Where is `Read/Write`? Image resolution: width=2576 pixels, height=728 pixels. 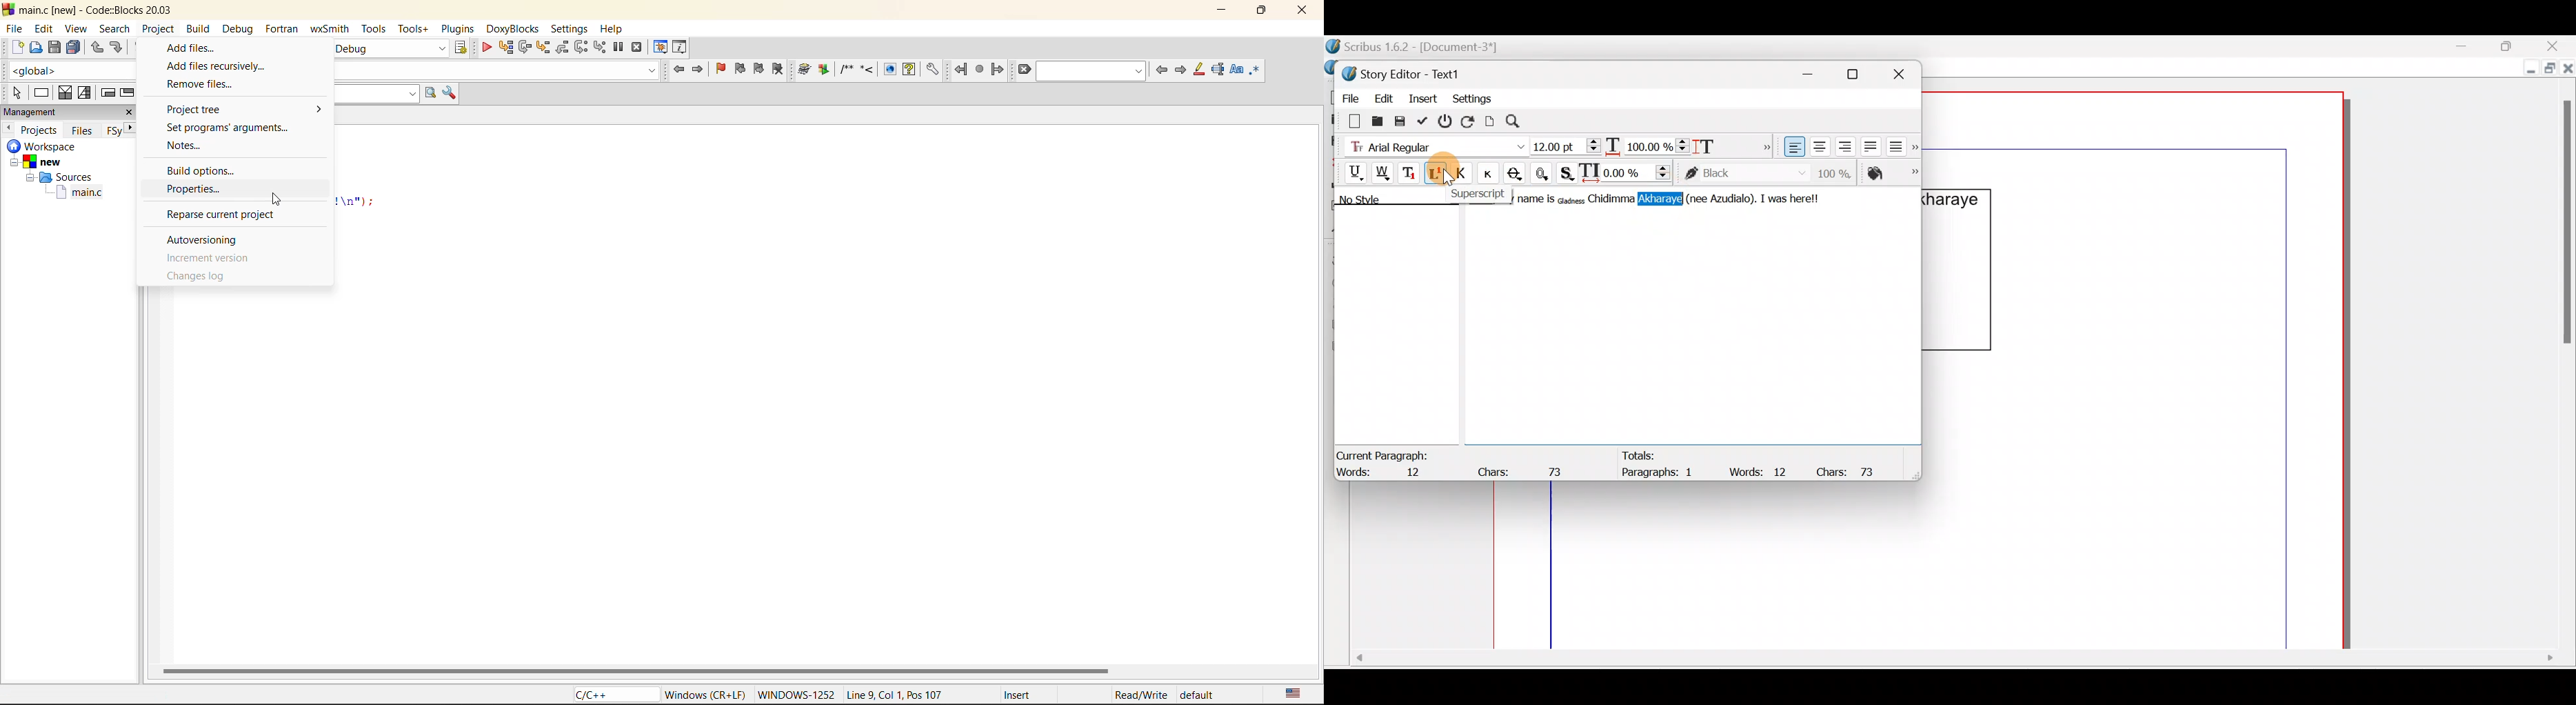
Read/Write is located at coordinates (1139, 693).